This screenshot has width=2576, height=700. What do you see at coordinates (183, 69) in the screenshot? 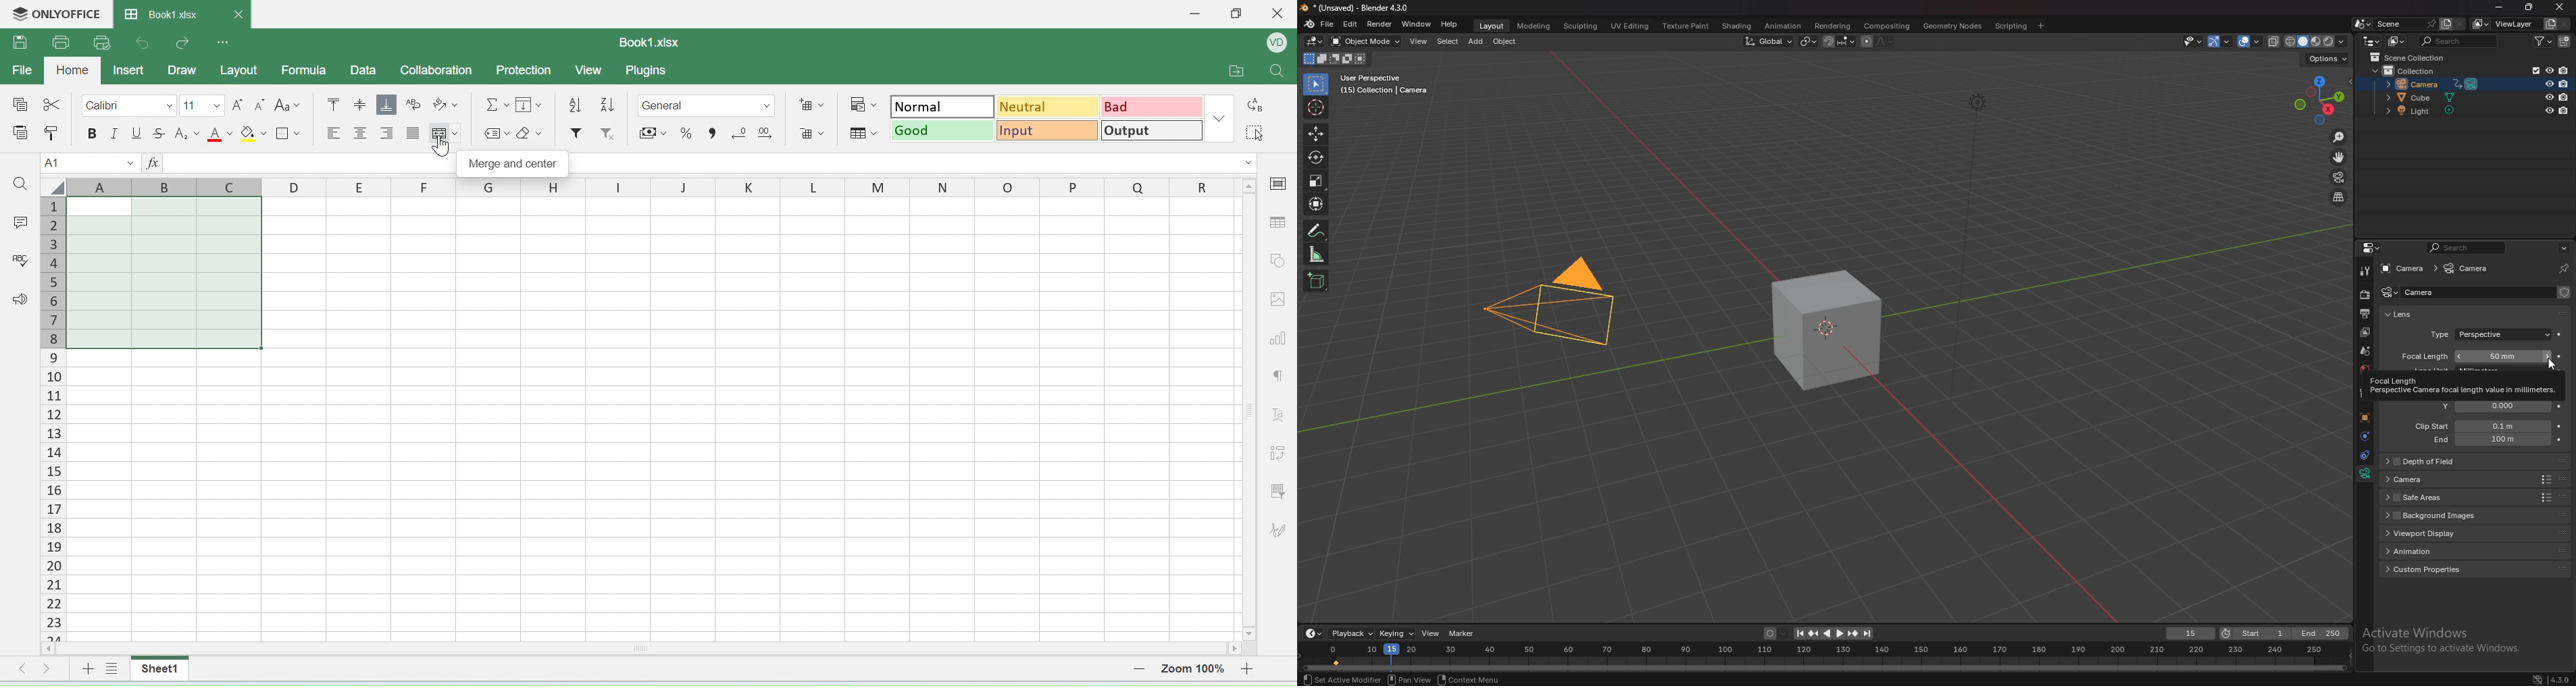
I see `draw` at bounding box center [183, 69].